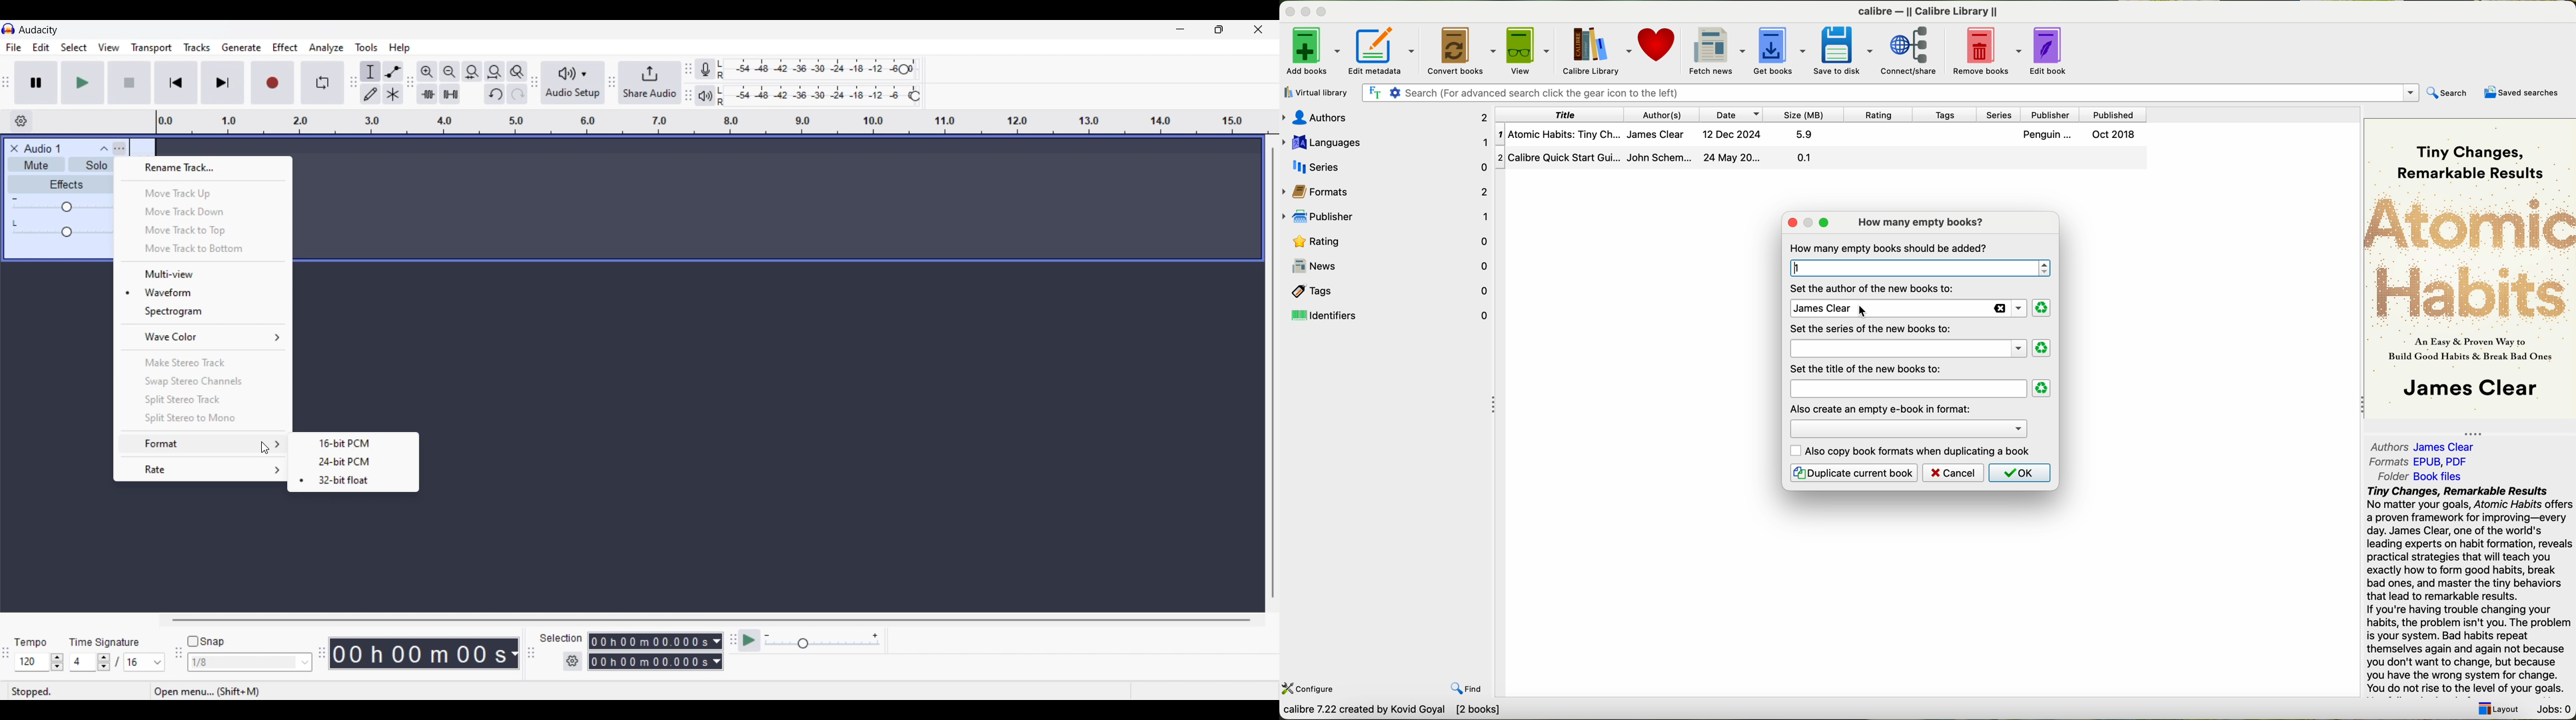  Describe the element at coordinates (120, 147) in the screenshot. I see `More options` at that location.